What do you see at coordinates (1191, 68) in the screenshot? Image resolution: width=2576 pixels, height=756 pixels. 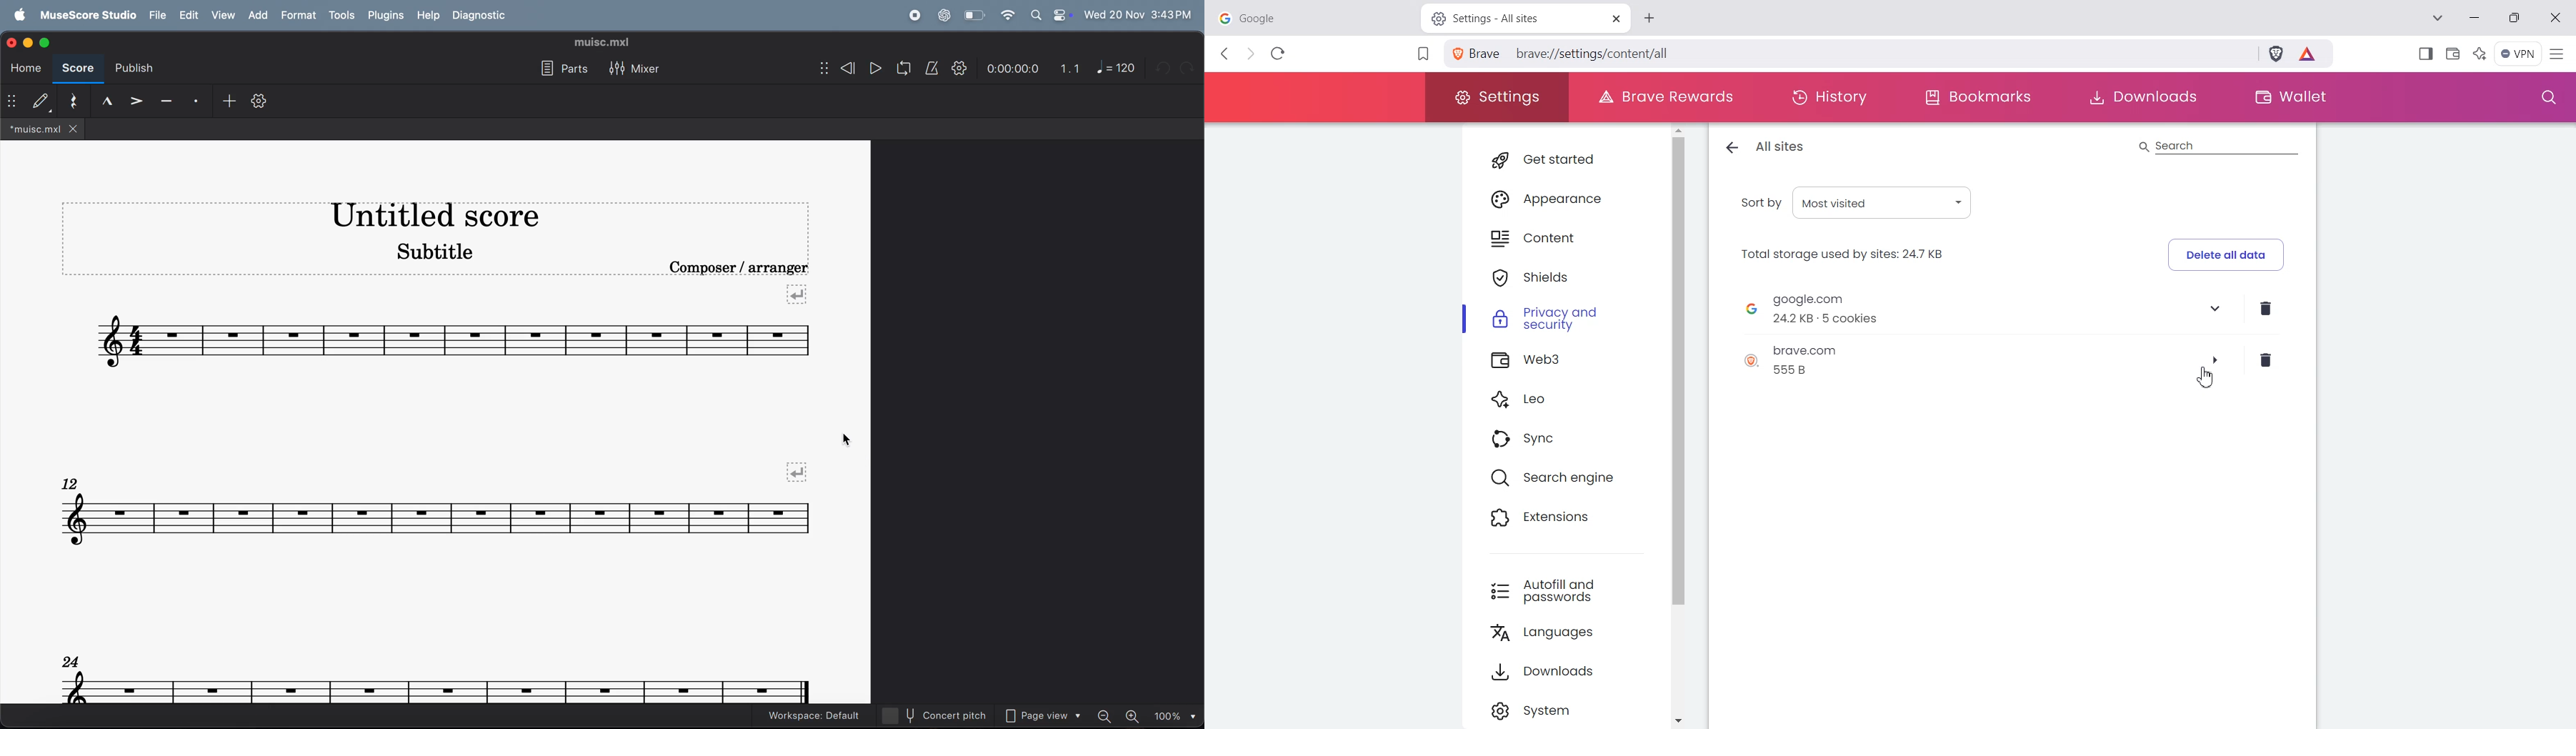 I see `redo` at bounding box center [1191, 68].